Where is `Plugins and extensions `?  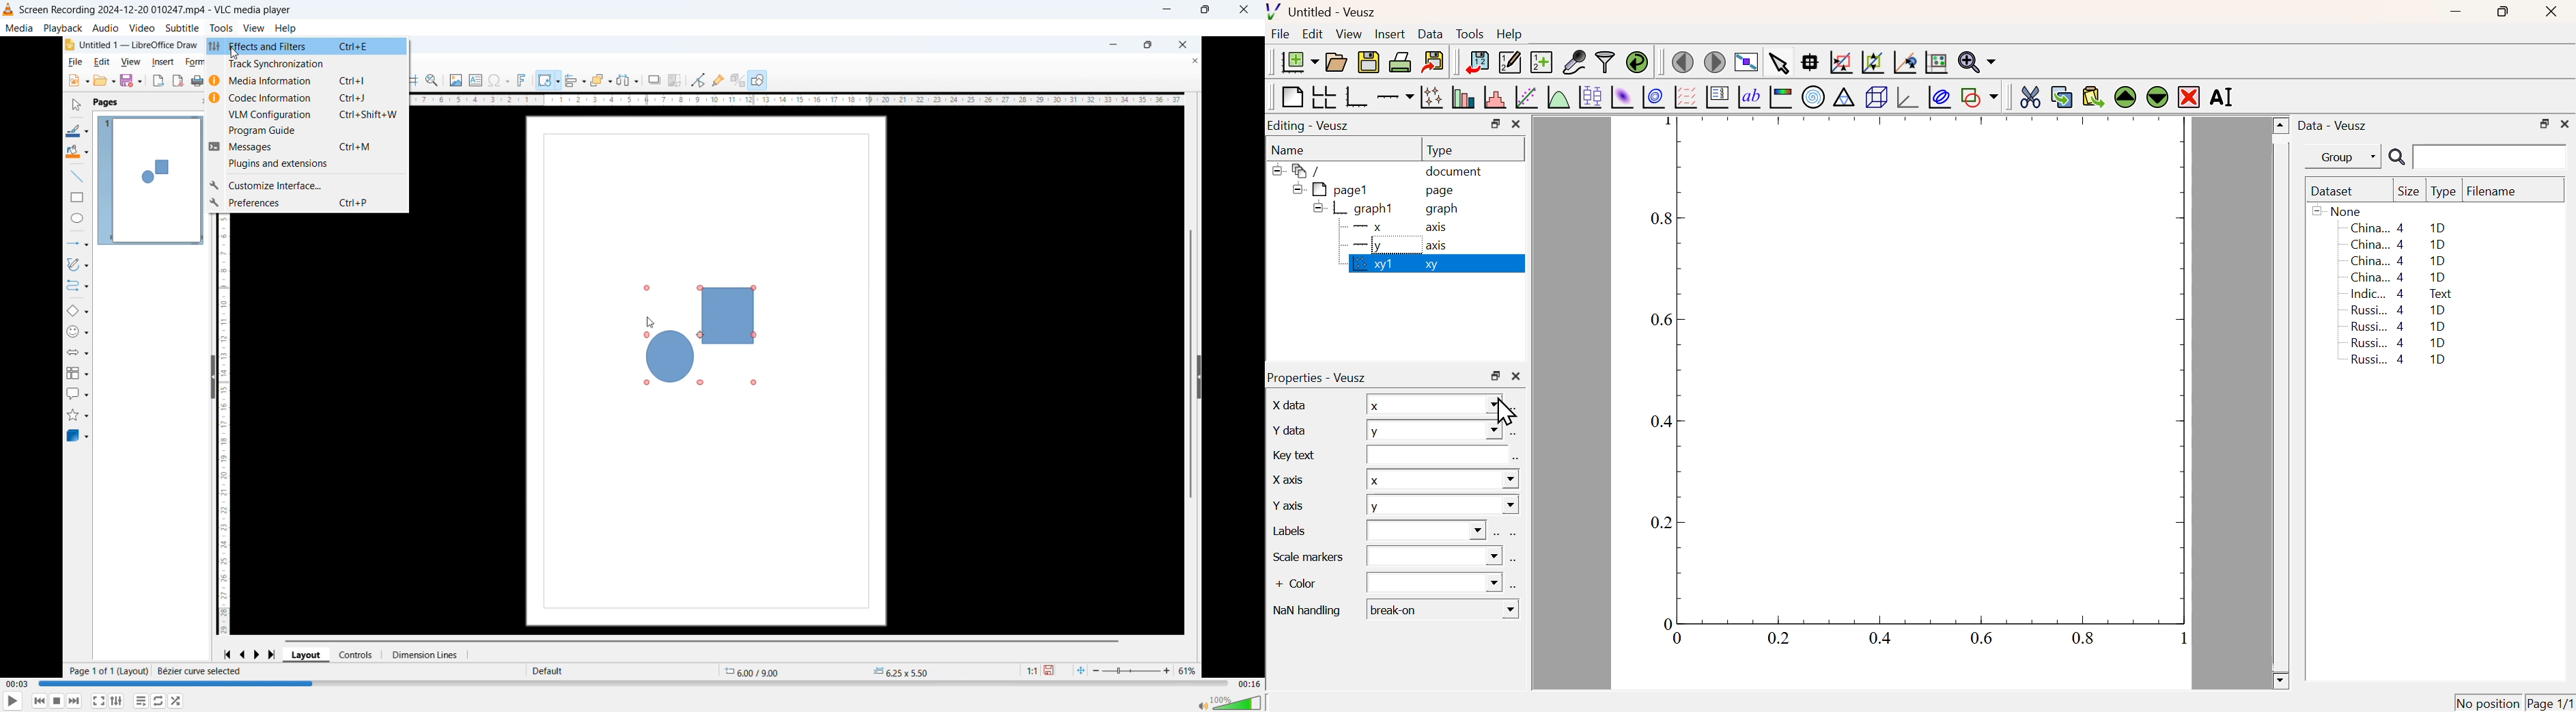
Plugins and extensions  is located at coordinates (306, 165).